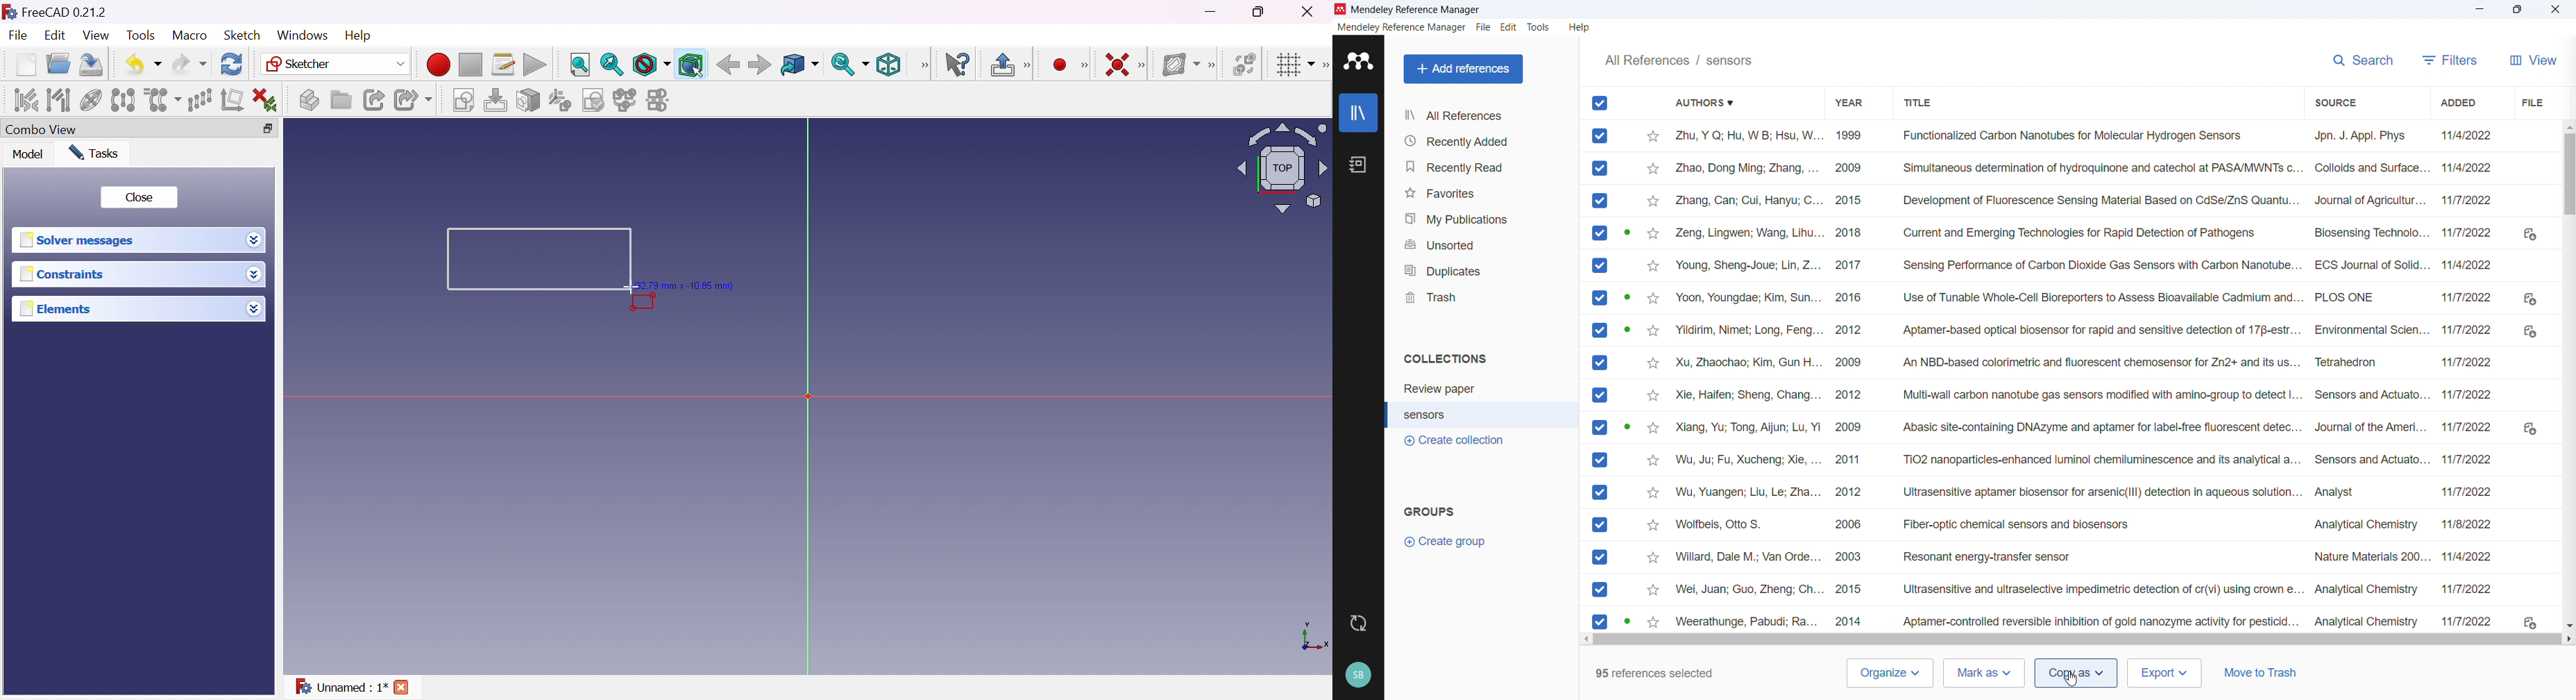 Image resolution: width=2576 pixels, height=700 pixels. What do you see at coordinates (849, 66) in the screenshot?
I see `Sync view` at bounding box center [849, 66].